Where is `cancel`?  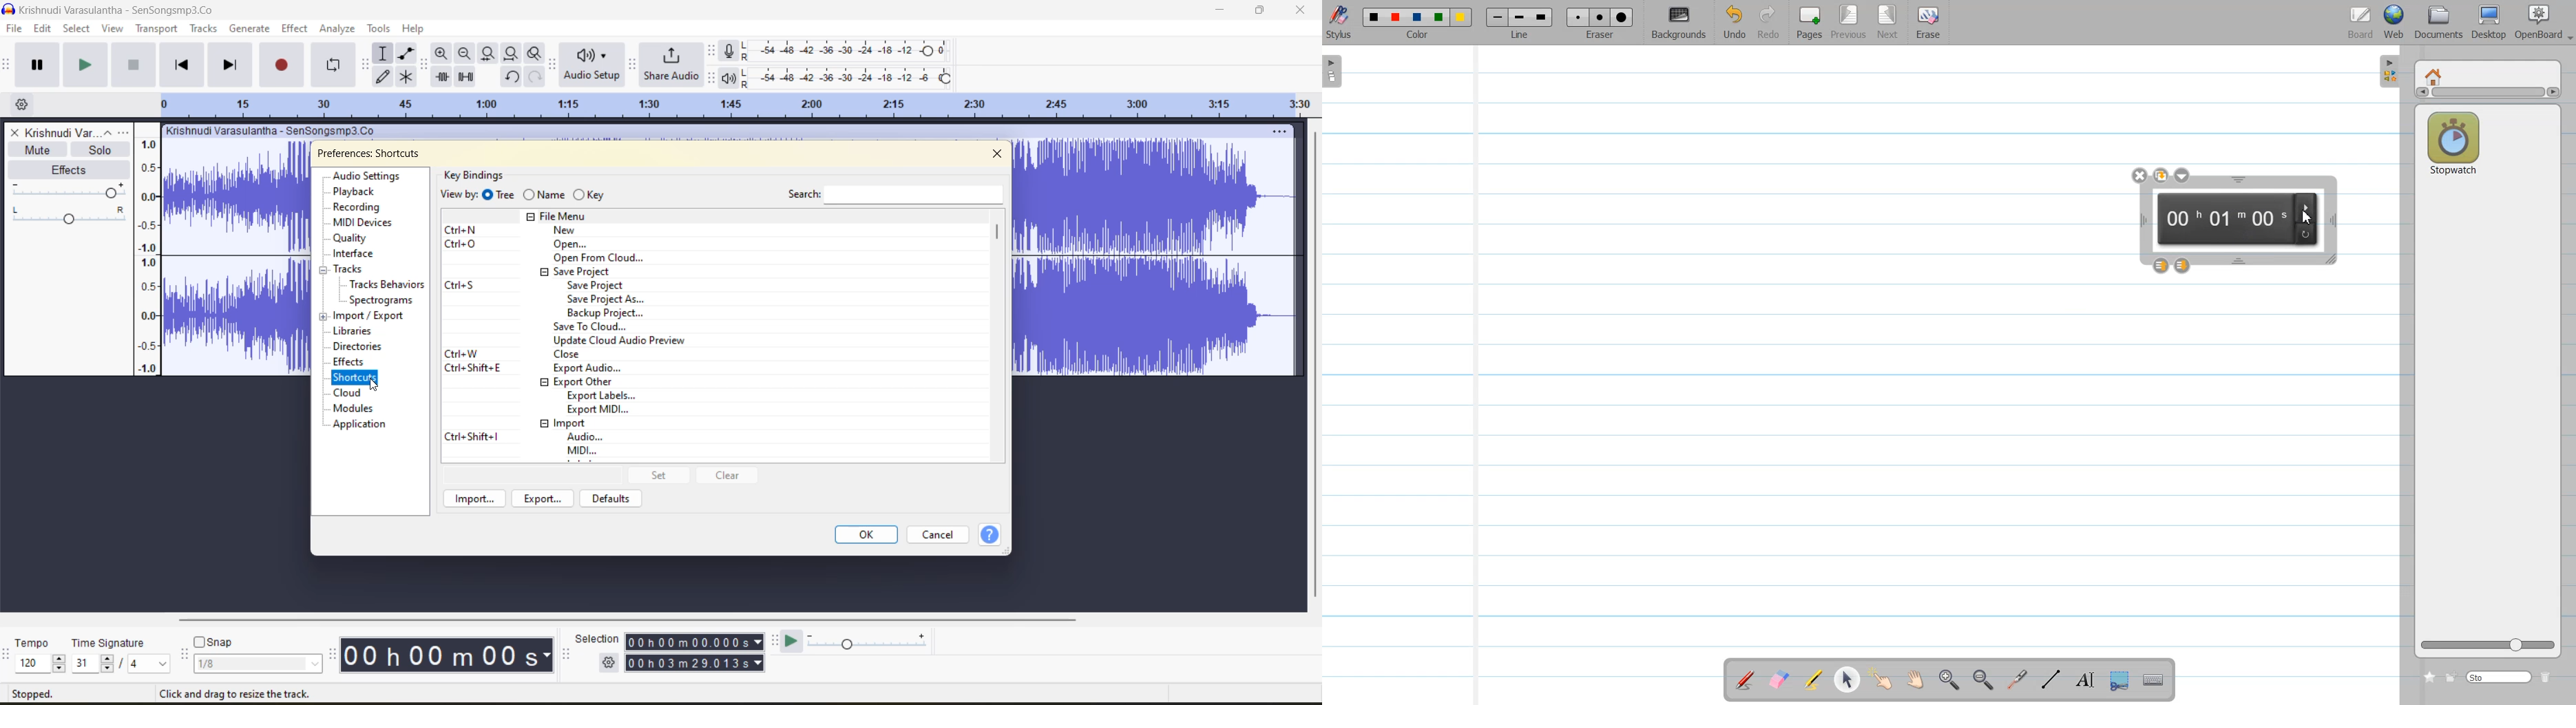 cancel is located at coordinates (944, 536).